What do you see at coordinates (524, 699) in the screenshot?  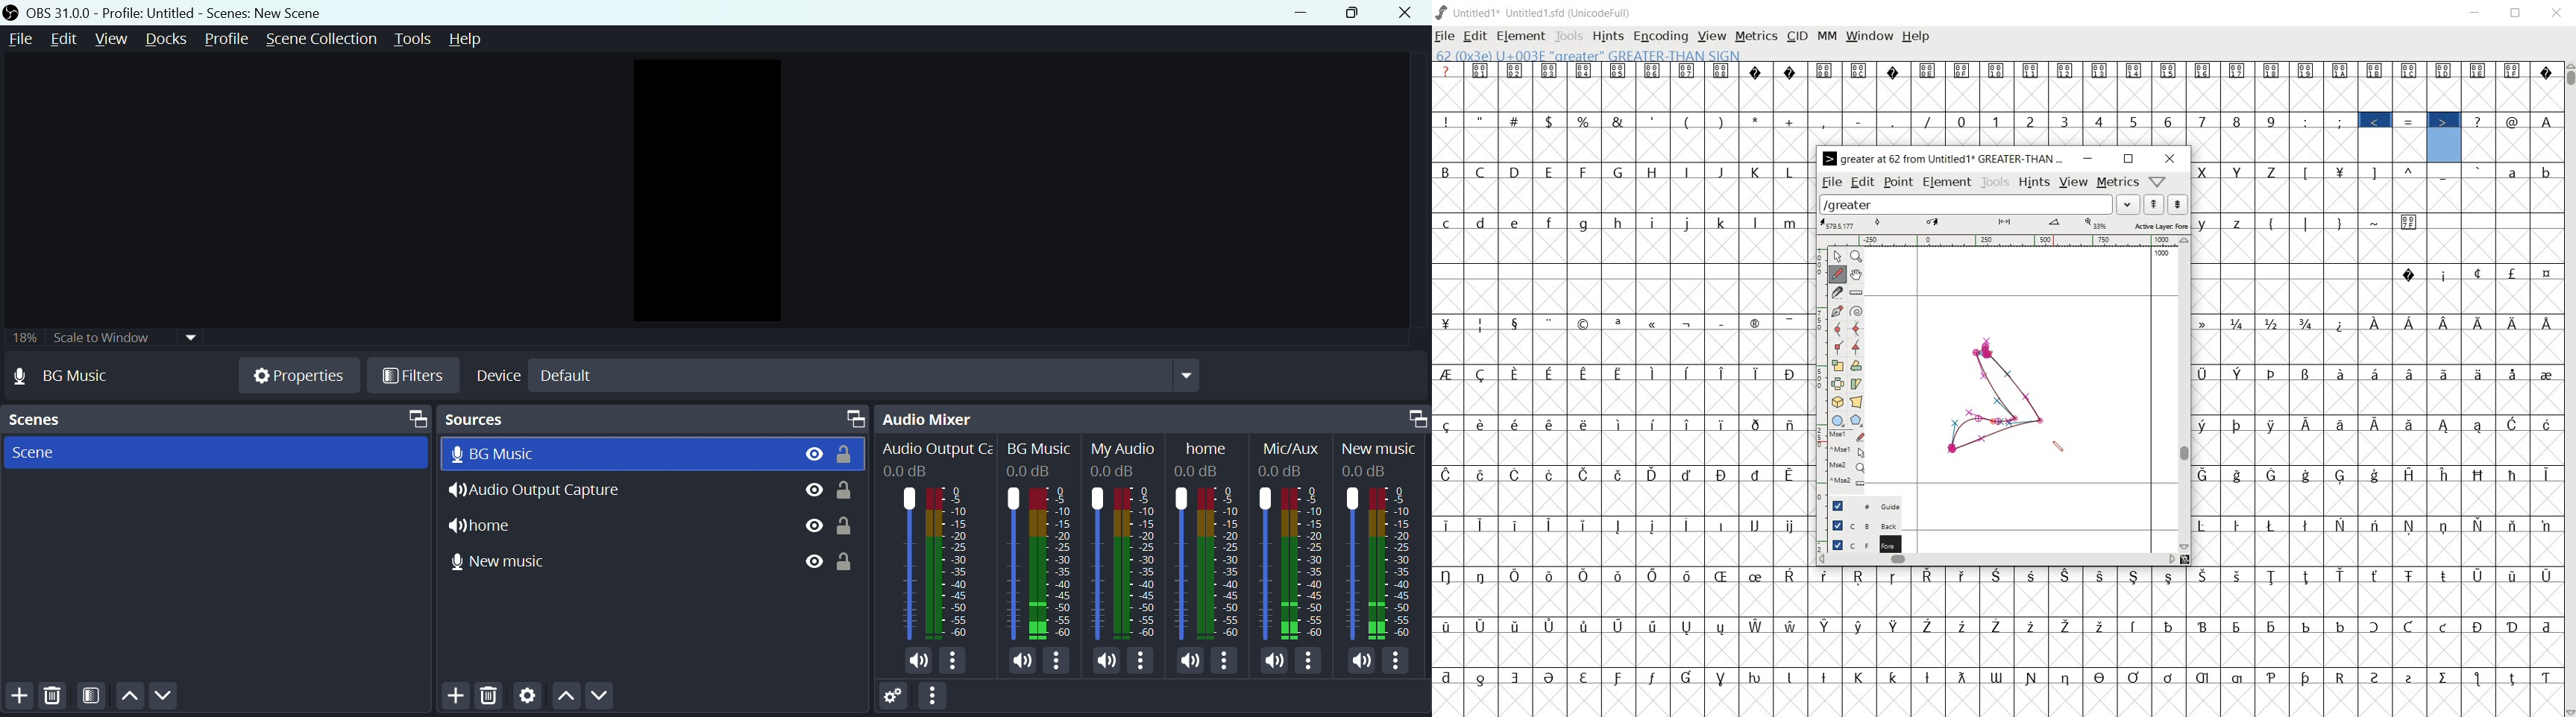 I see `Settings` at bounding box center [524, 699].